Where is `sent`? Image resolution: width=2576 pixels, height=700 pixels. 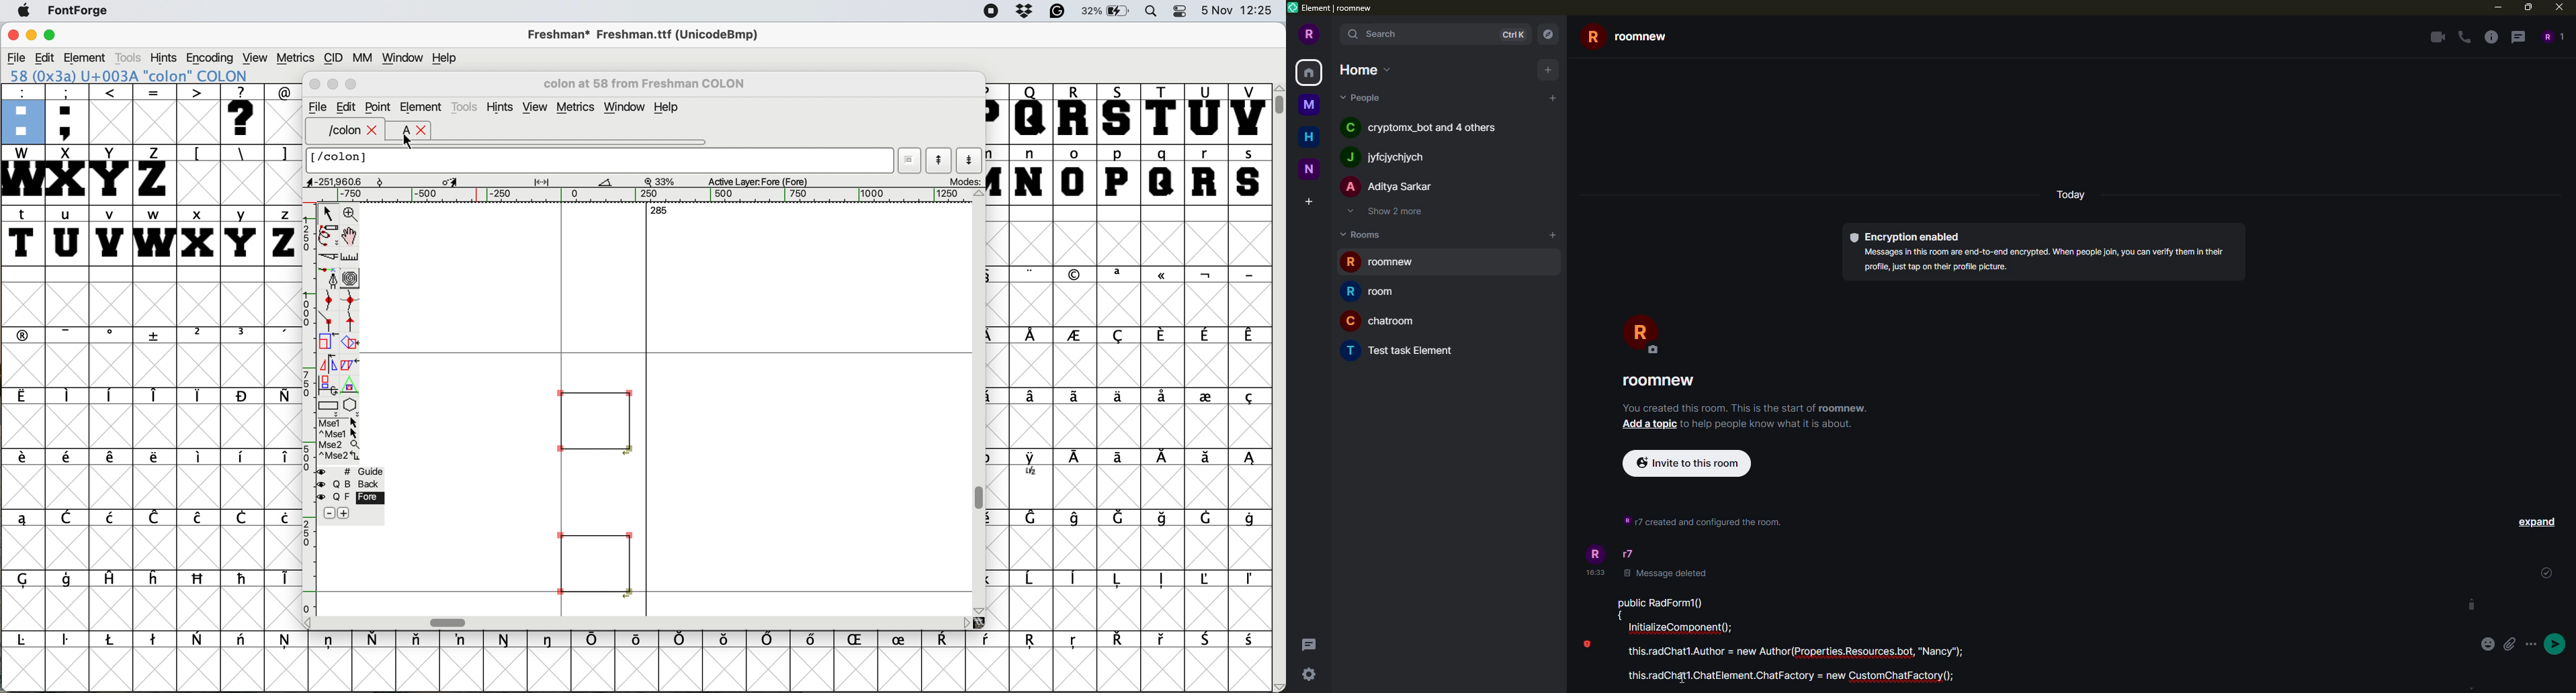 sent is located at coordinates (2541, 571).